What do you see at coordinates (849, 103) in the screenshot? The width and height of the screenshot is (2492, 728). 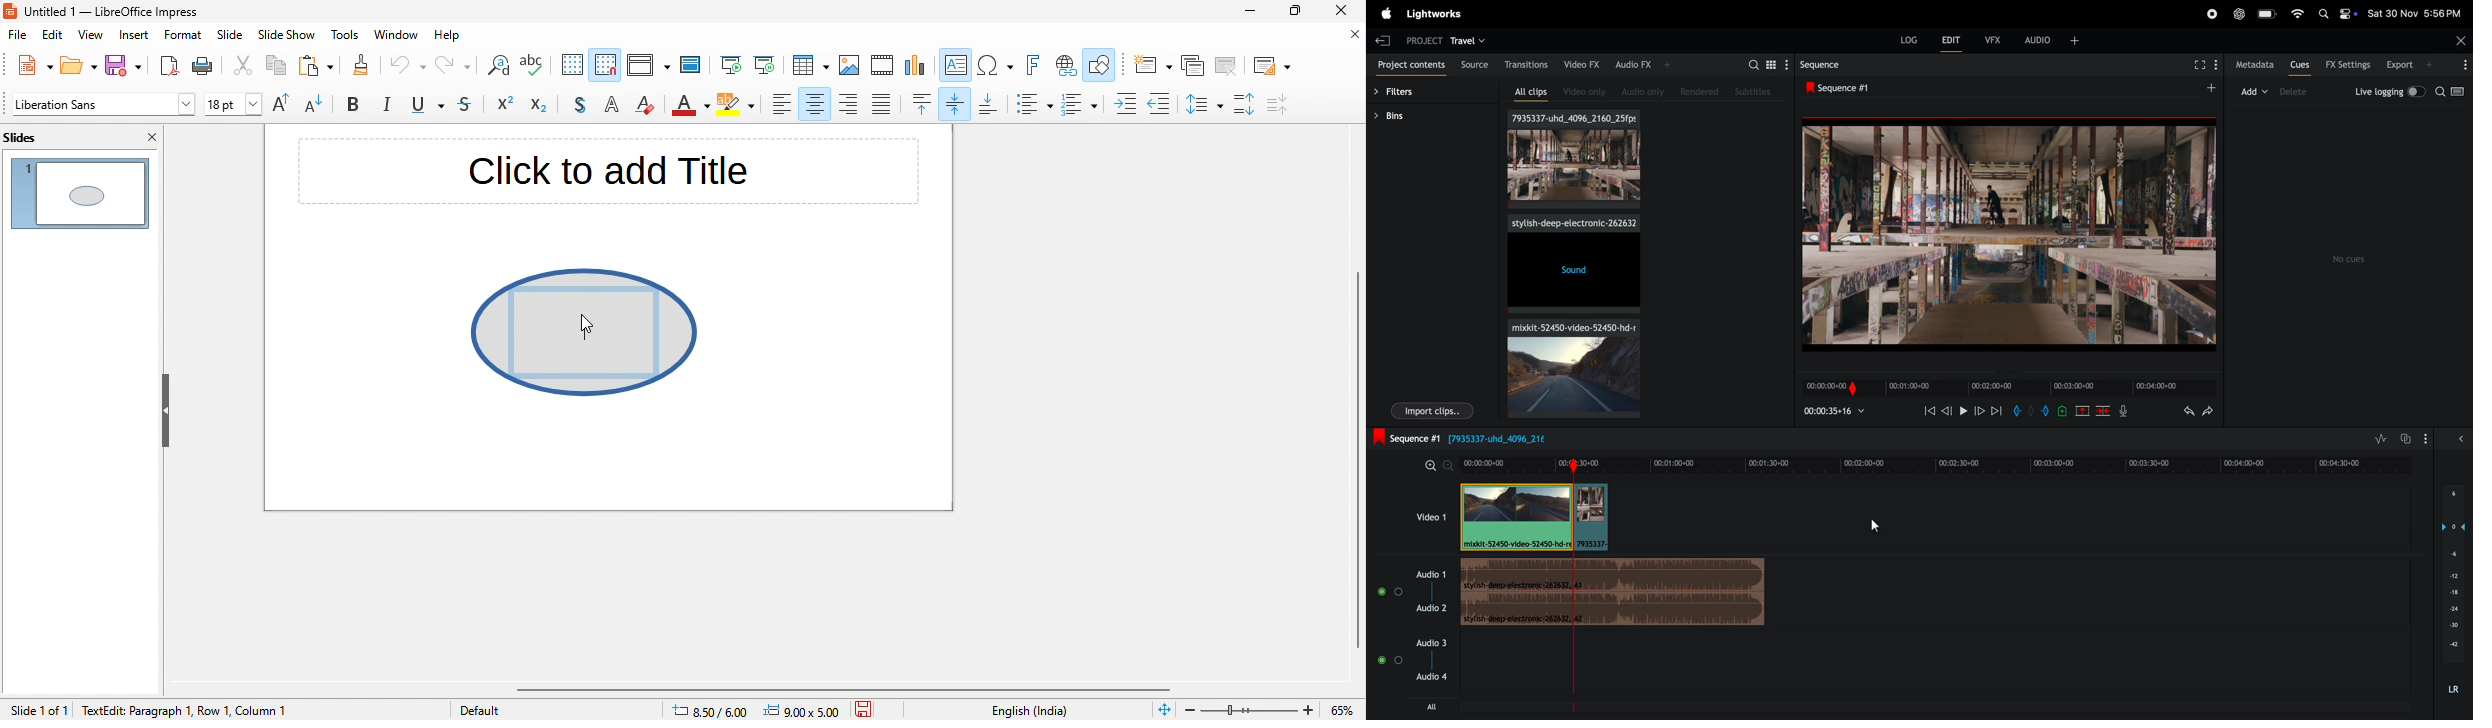 I see `align right` at bounding box center [849, 103].